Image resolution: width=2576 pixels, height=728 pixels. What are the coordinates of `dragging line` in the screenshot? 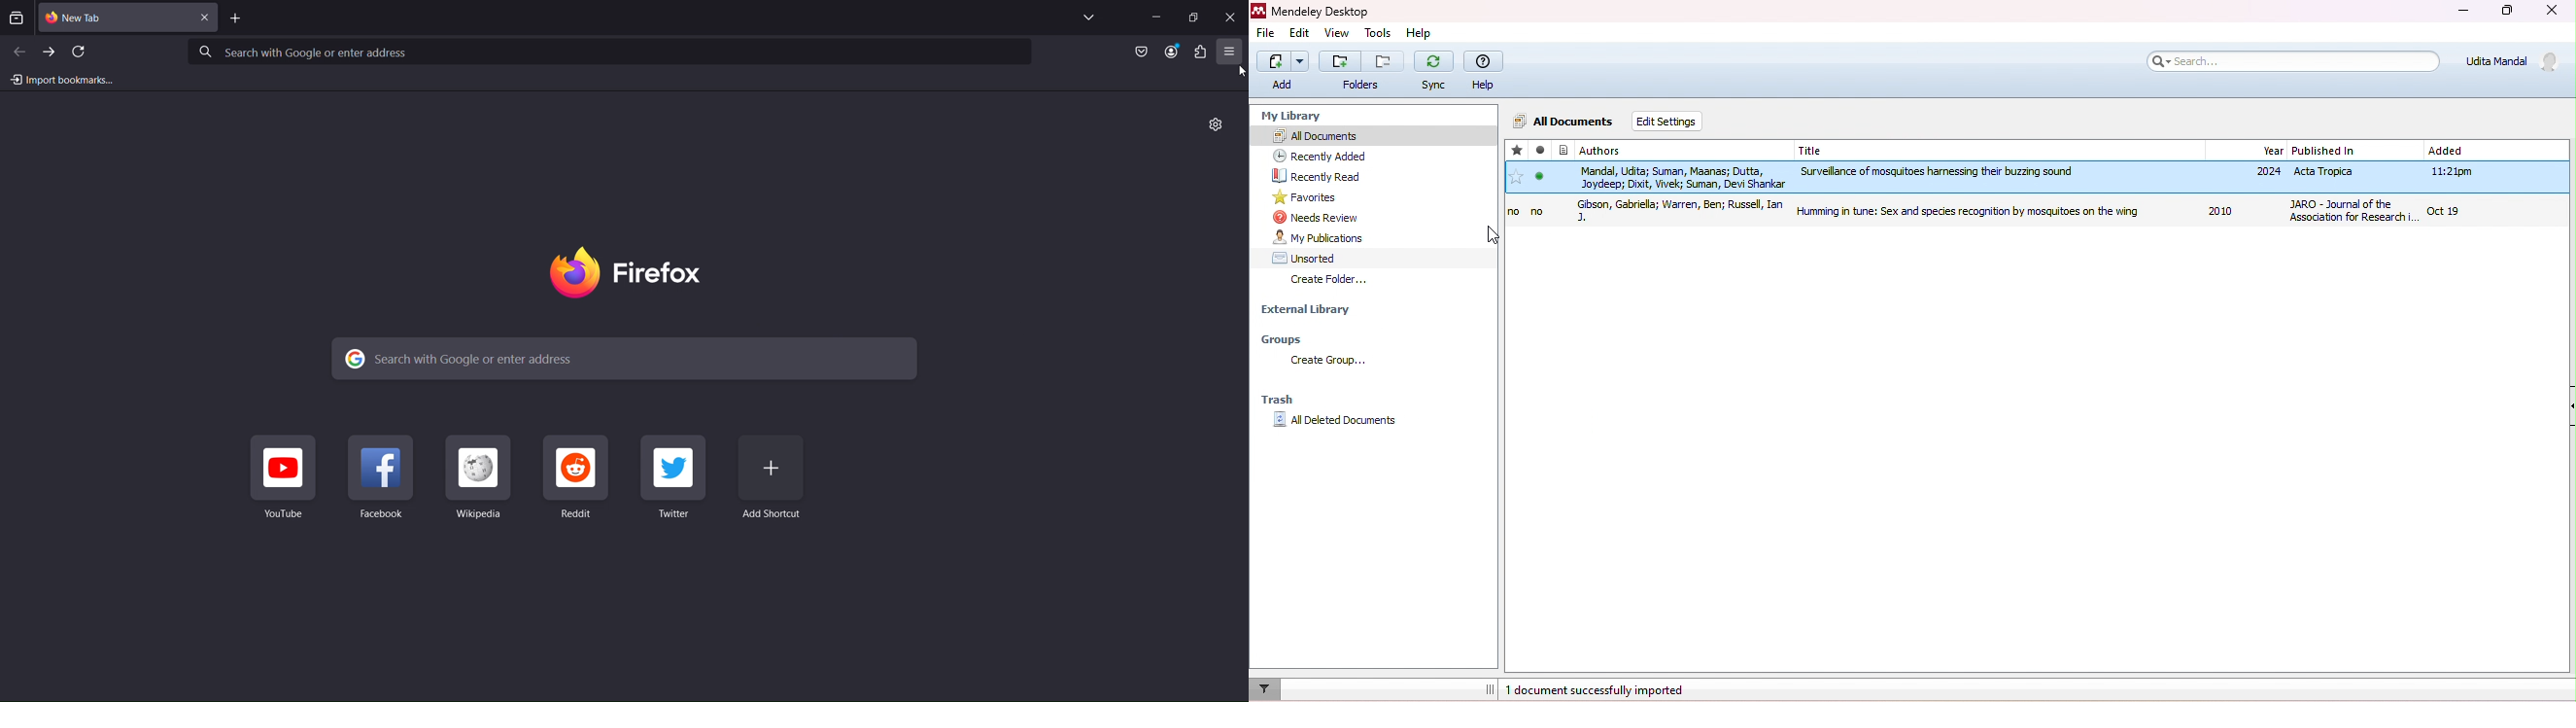 It's located at (1490, 689).